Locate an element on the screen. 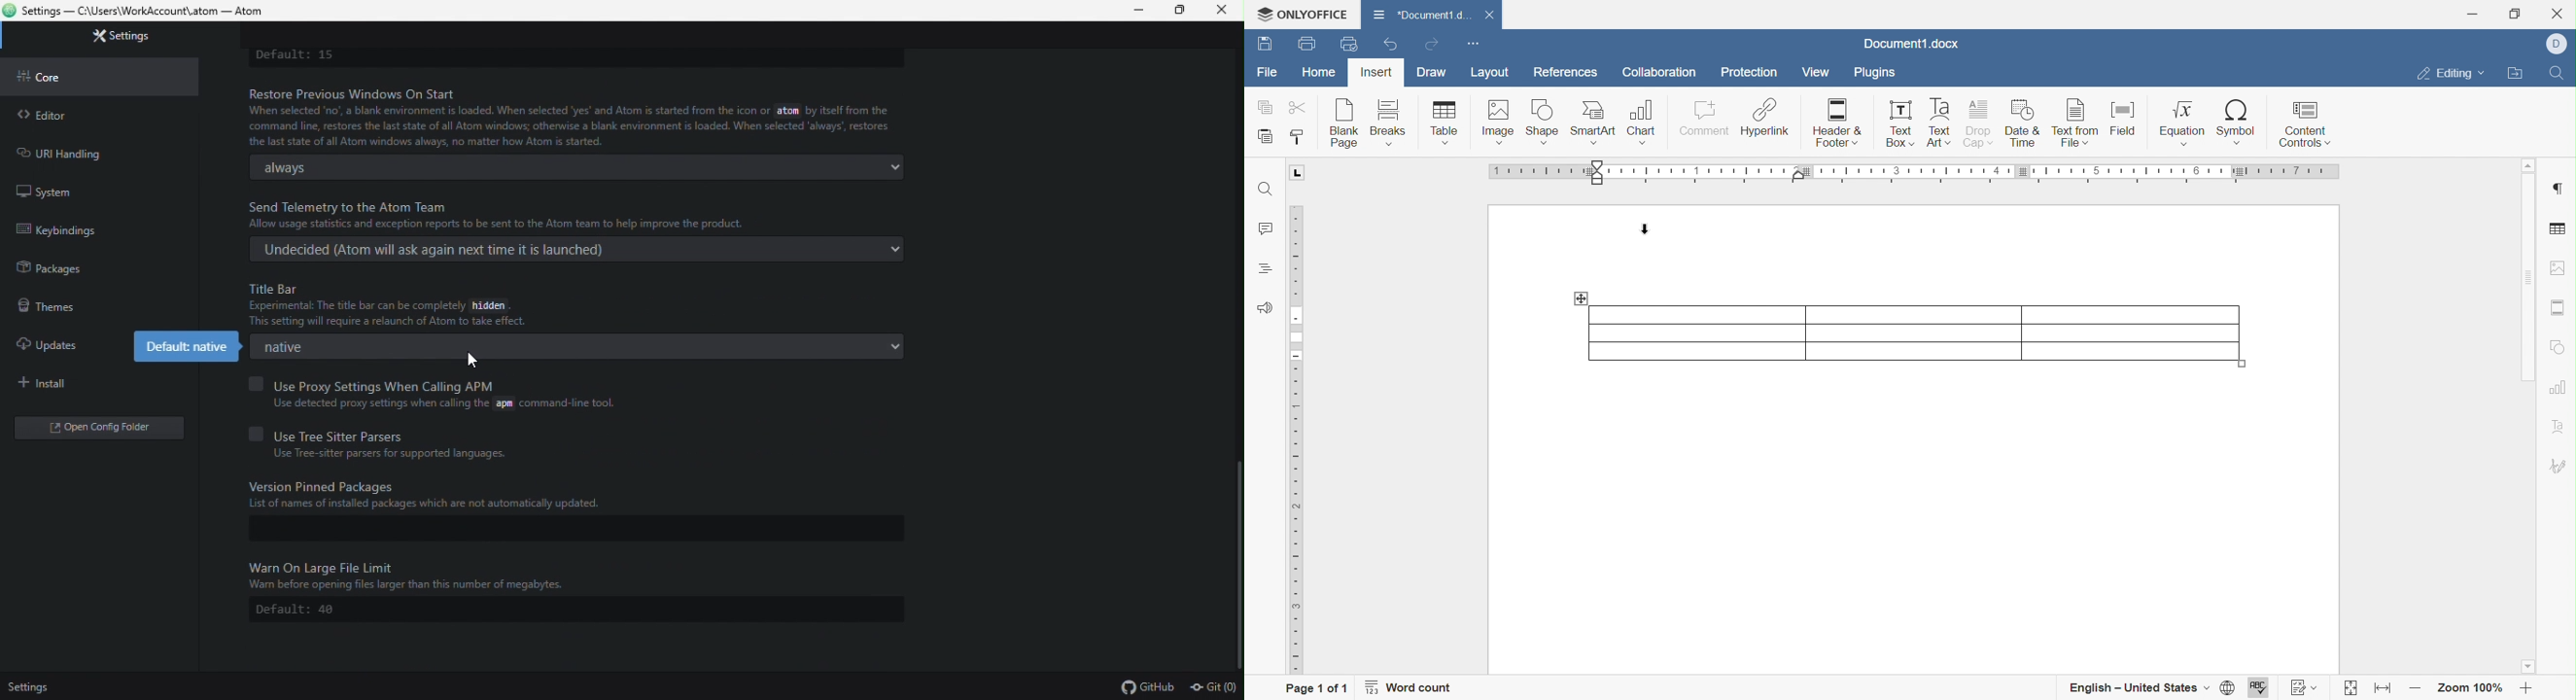  Scroll up is located at coordinates (2527, 166).